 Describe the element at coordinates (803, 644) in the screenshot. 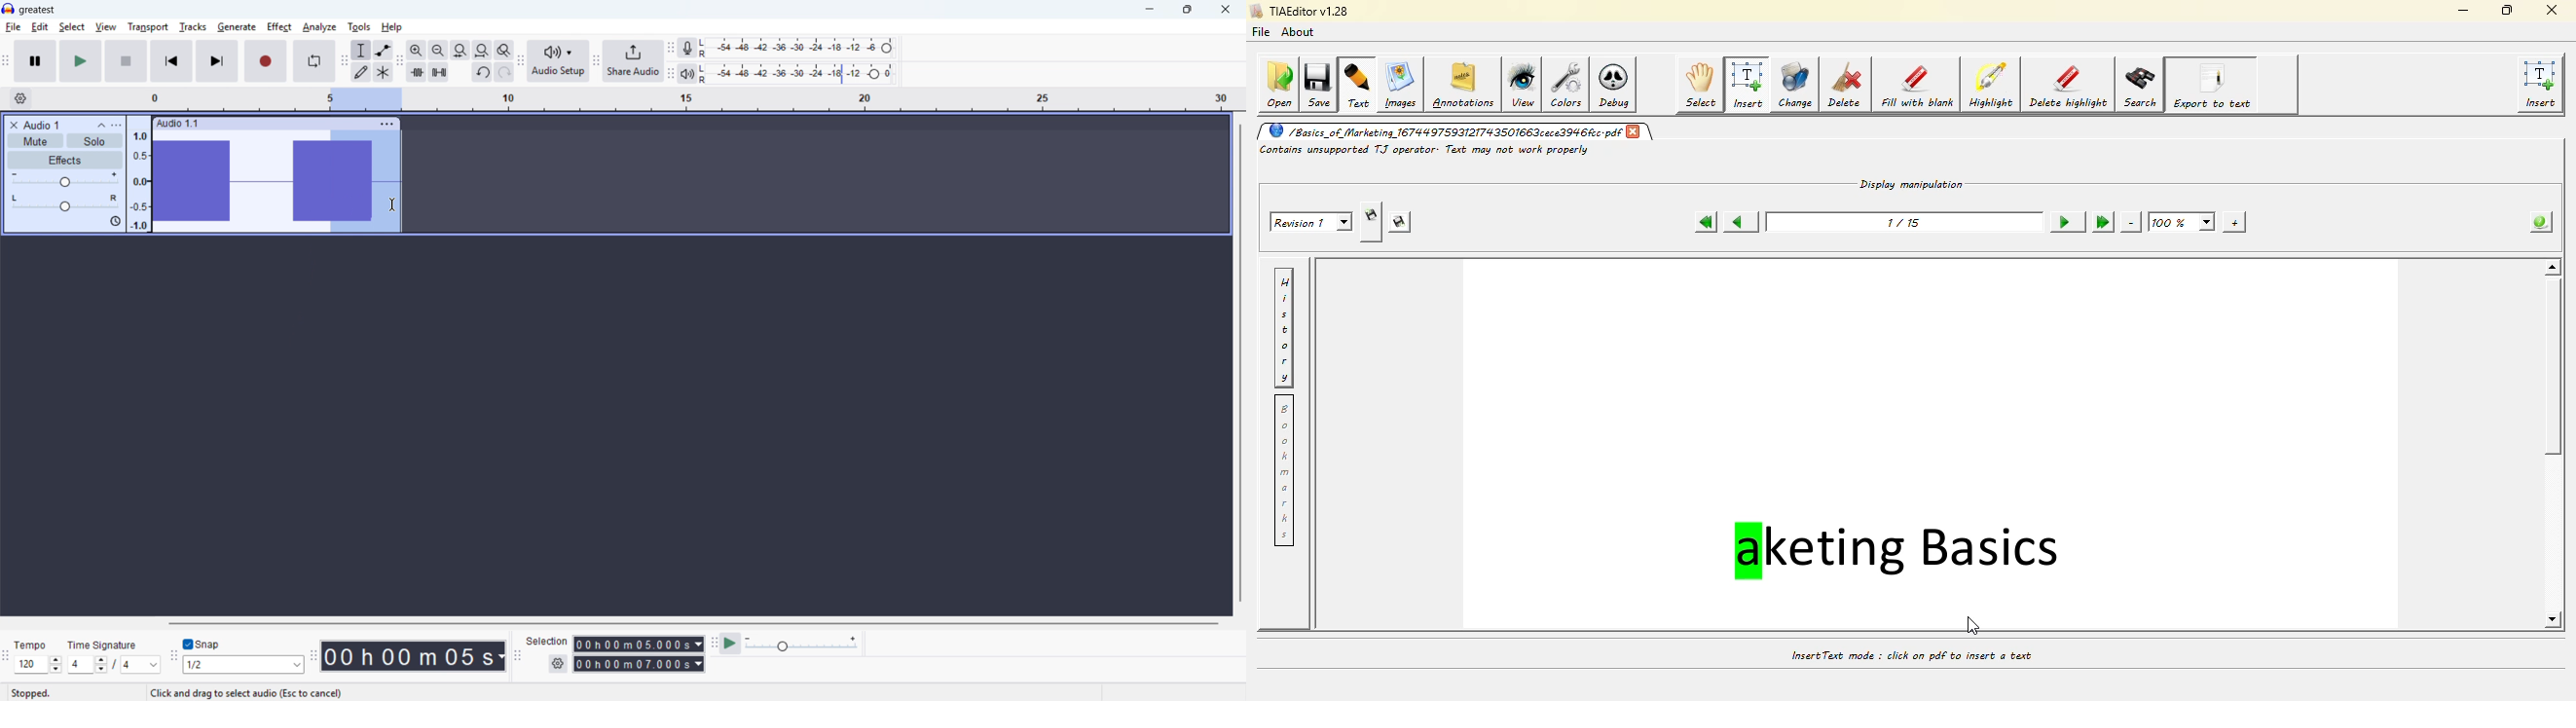

I see `Play back speed ` at that location.